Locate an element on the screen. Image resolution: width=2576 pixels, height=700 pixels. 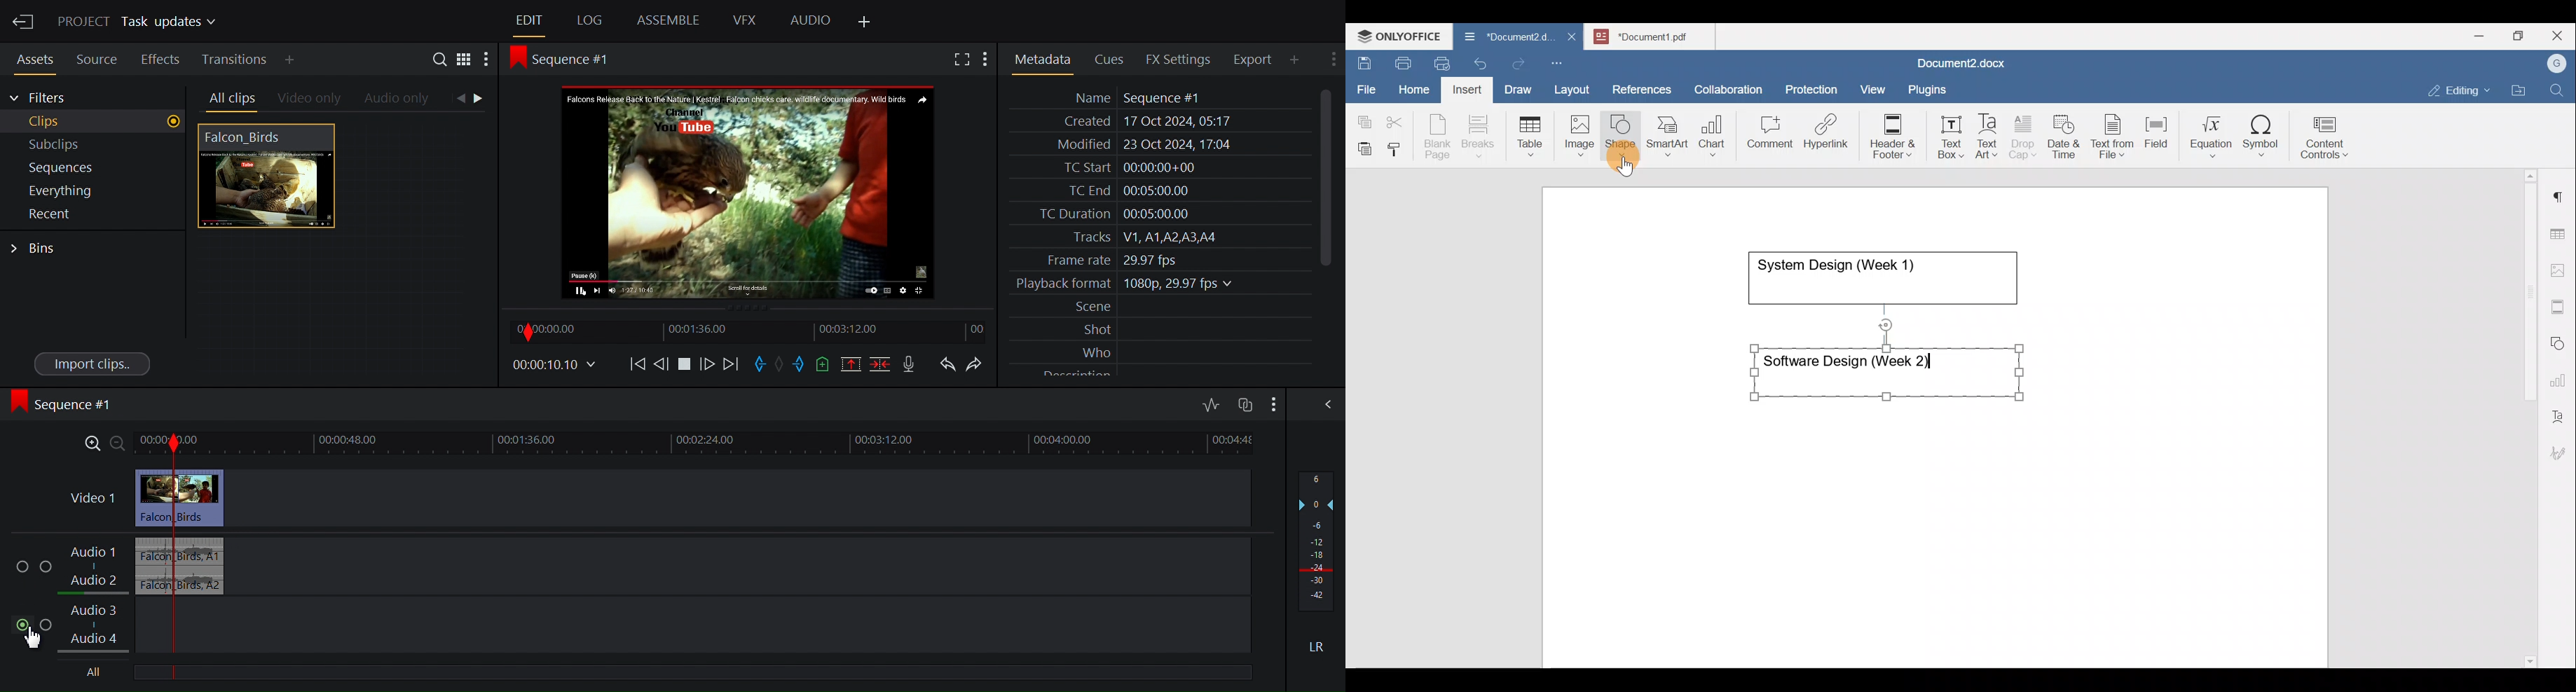
Move Forward is located at coordinates (729, 366).